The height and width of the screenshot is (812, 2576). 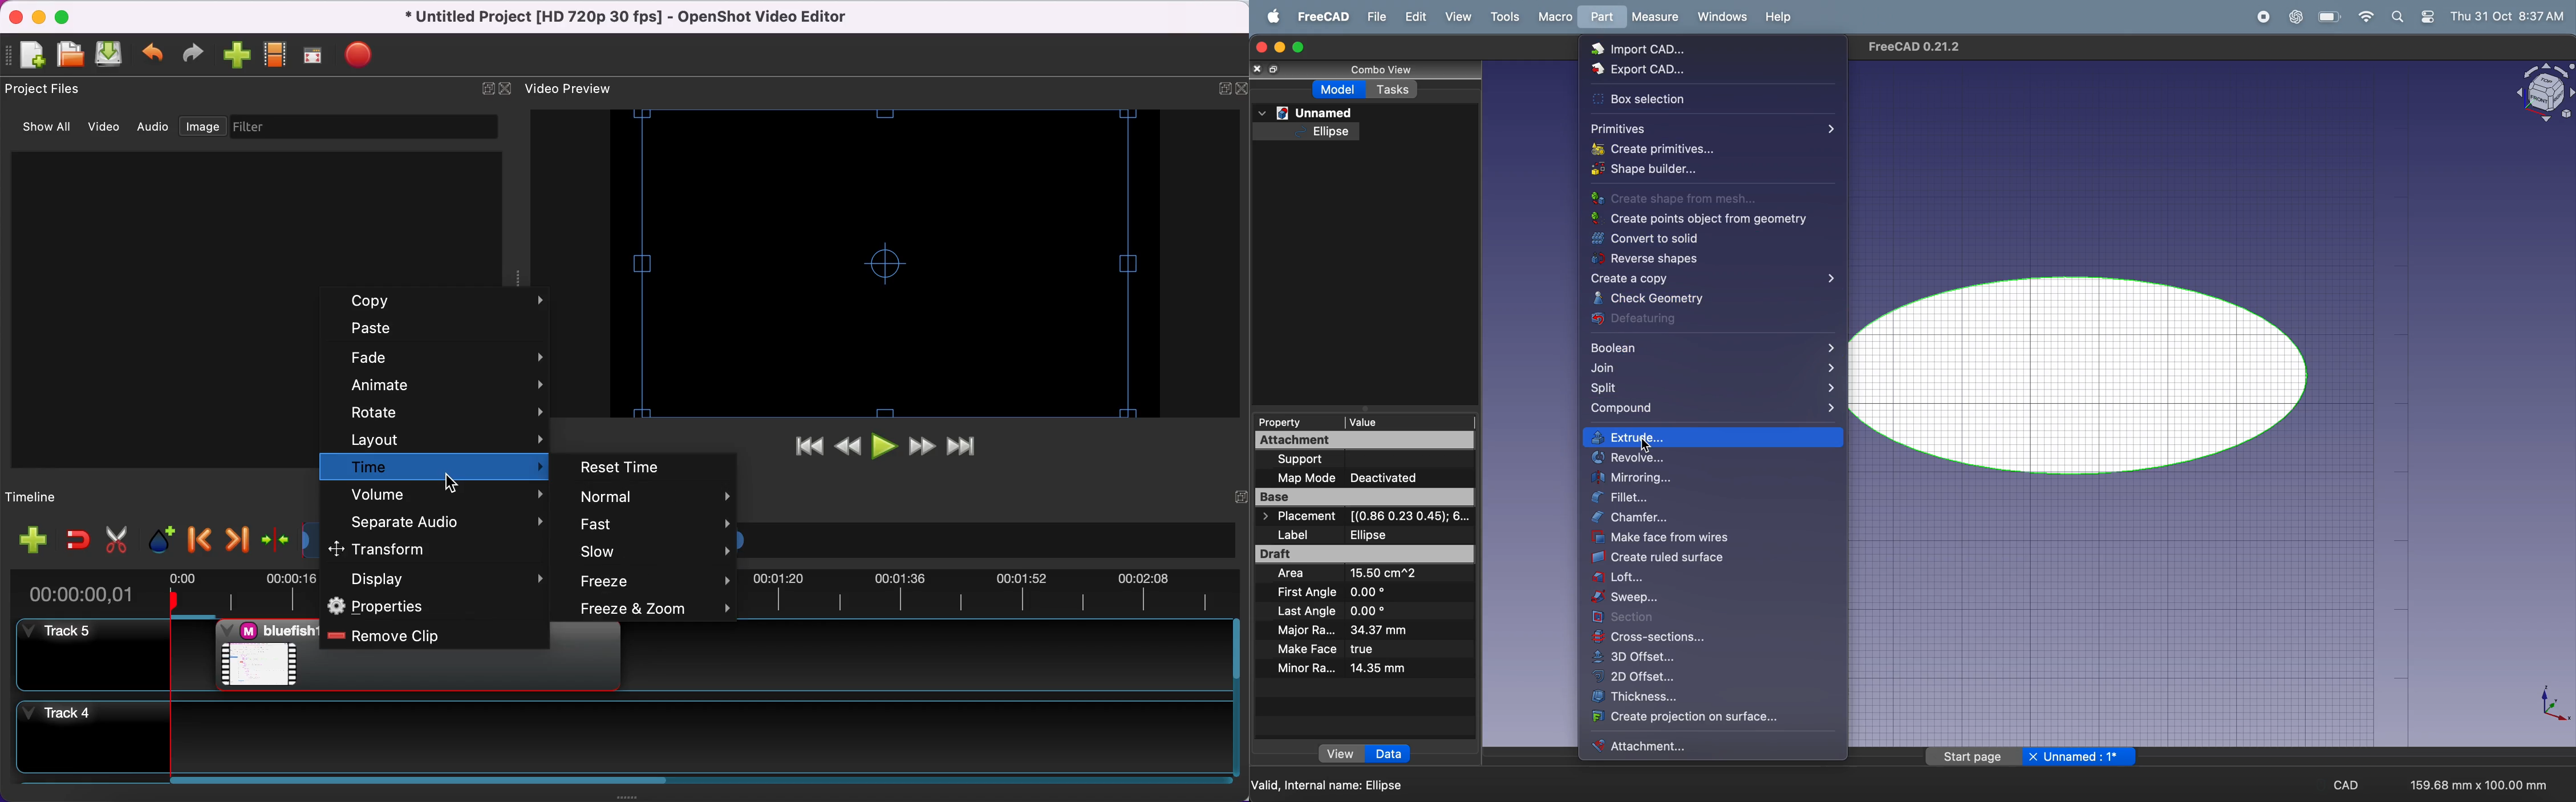 What do you see at coordinates (923, 447) in the screenshot?
I see `fast forward` at bounding box center [923, 447].